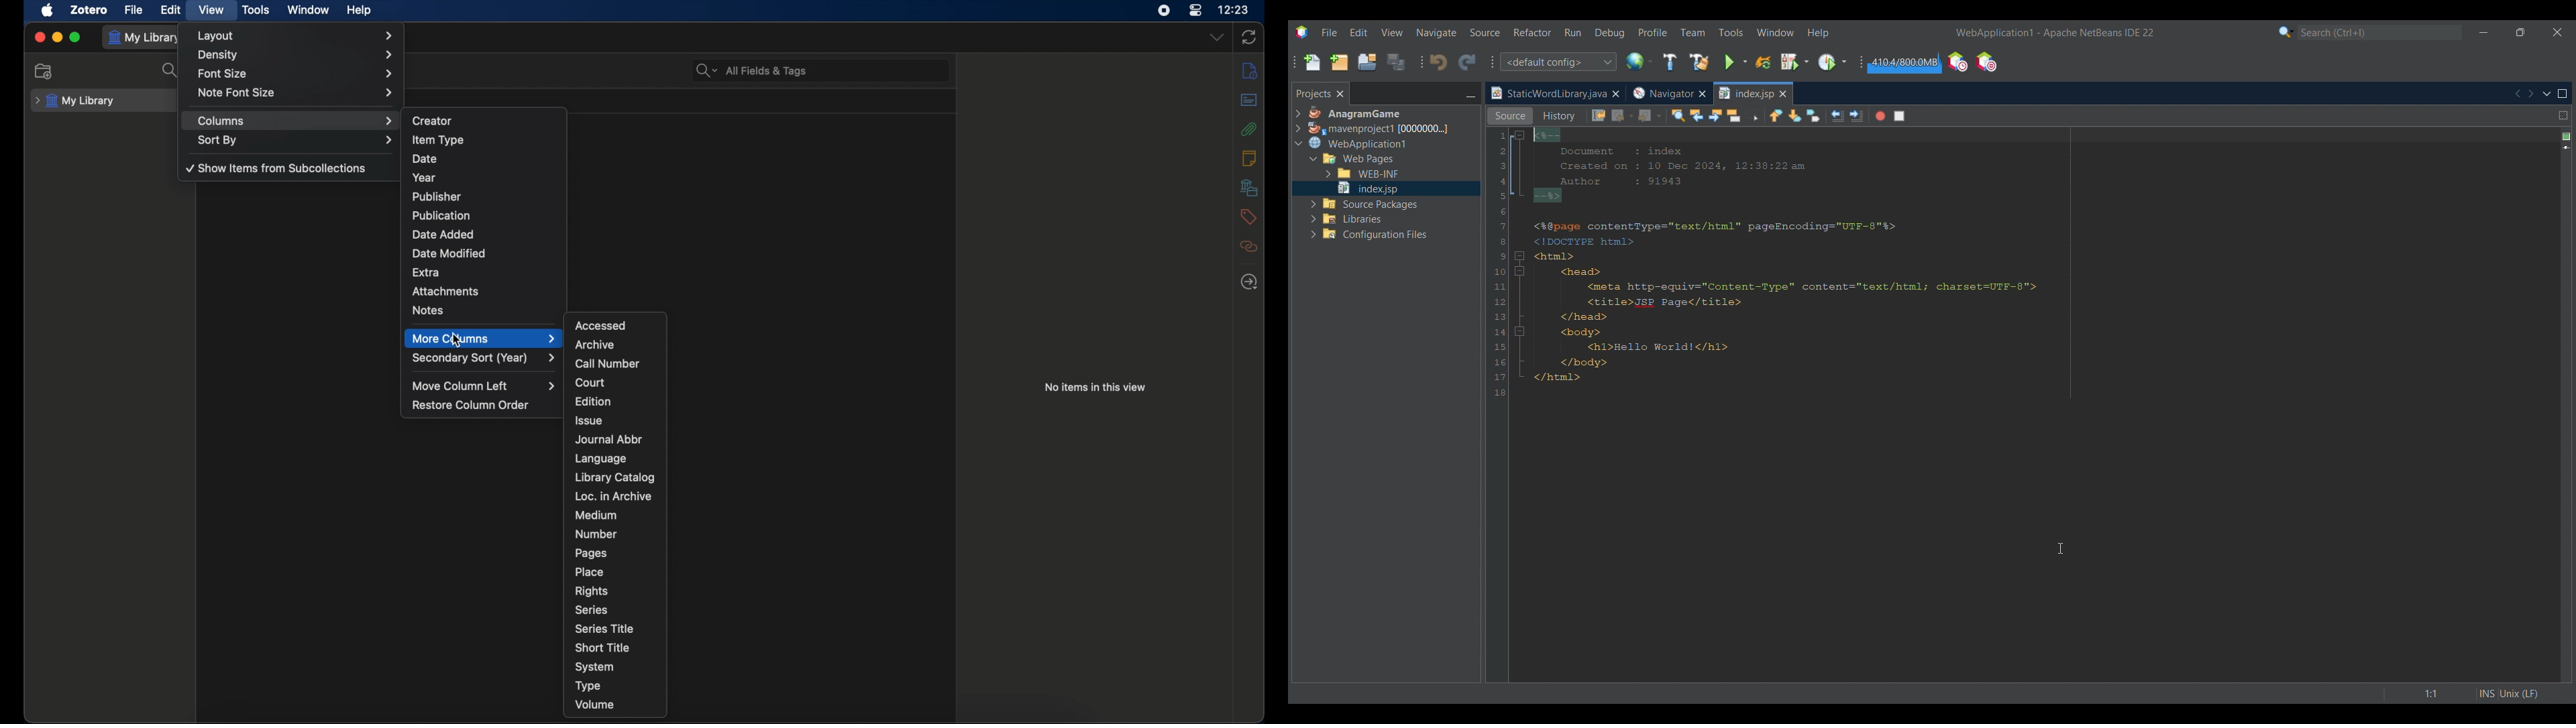 The height and width of the screenshot is (728, 2576). I want to click on Shift line right, so click(1856, 116).